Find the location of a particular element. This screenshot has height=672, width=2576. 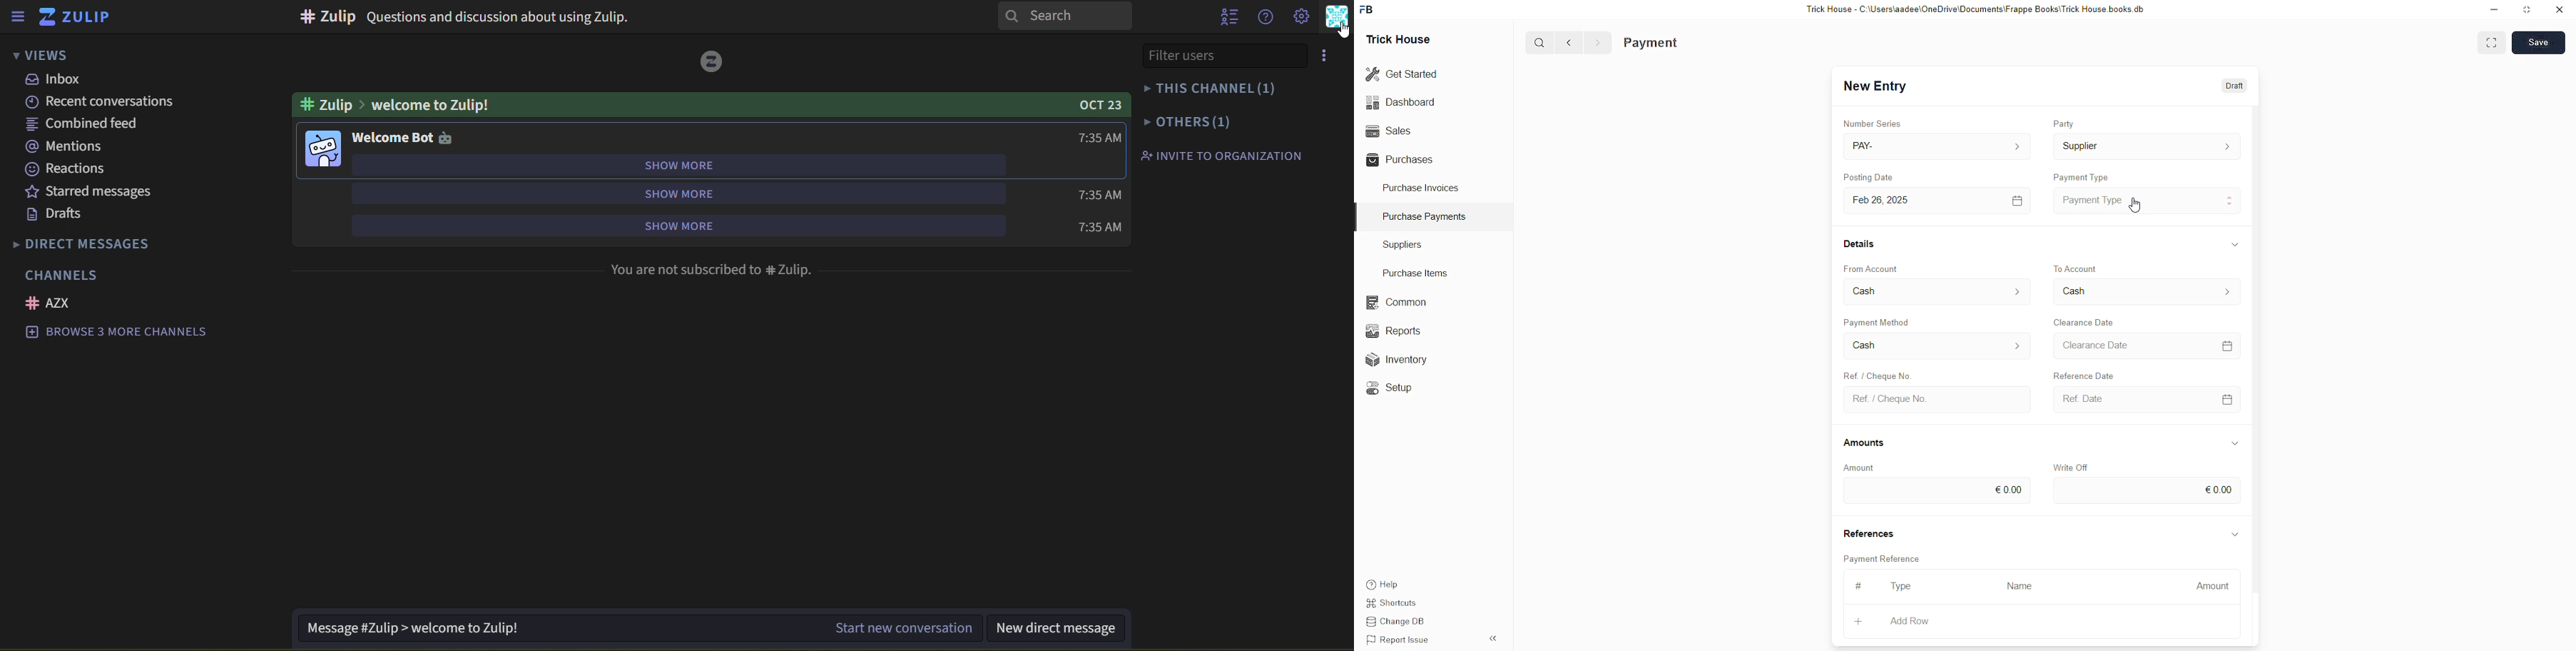

Payment Method is located at coordinates (1878, 322).